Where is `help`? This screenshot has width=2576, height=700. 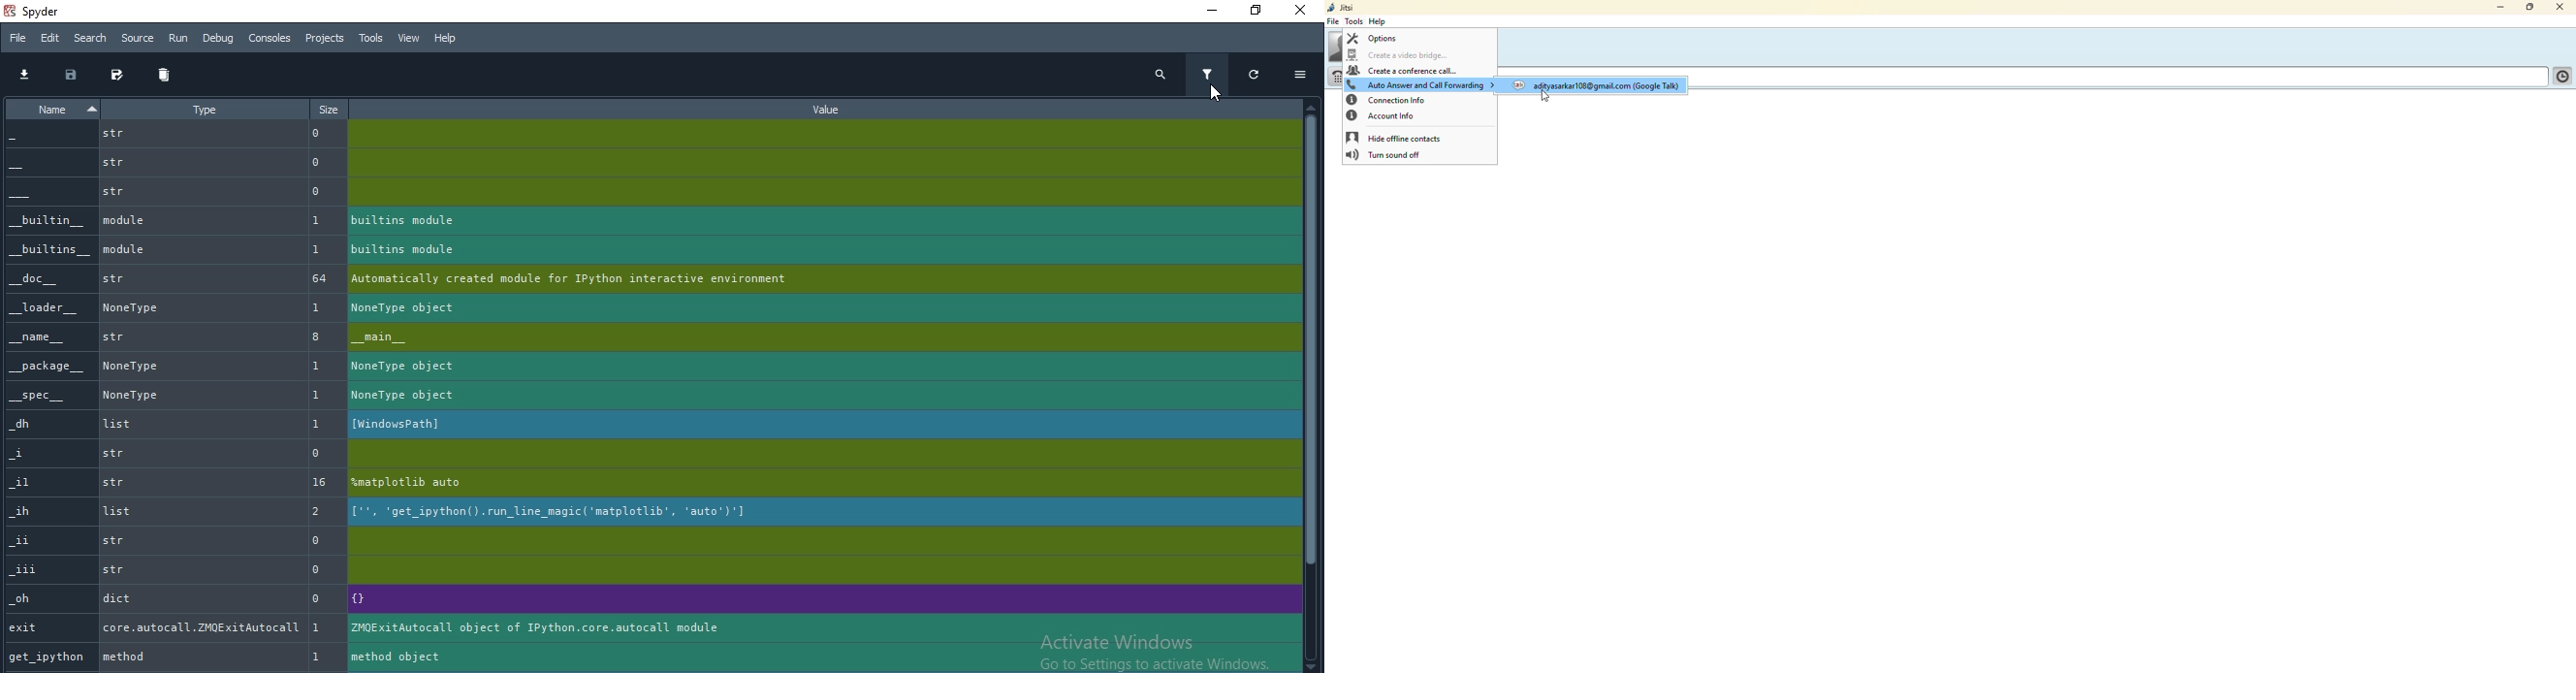 help is located at coordinates (1378, 22).